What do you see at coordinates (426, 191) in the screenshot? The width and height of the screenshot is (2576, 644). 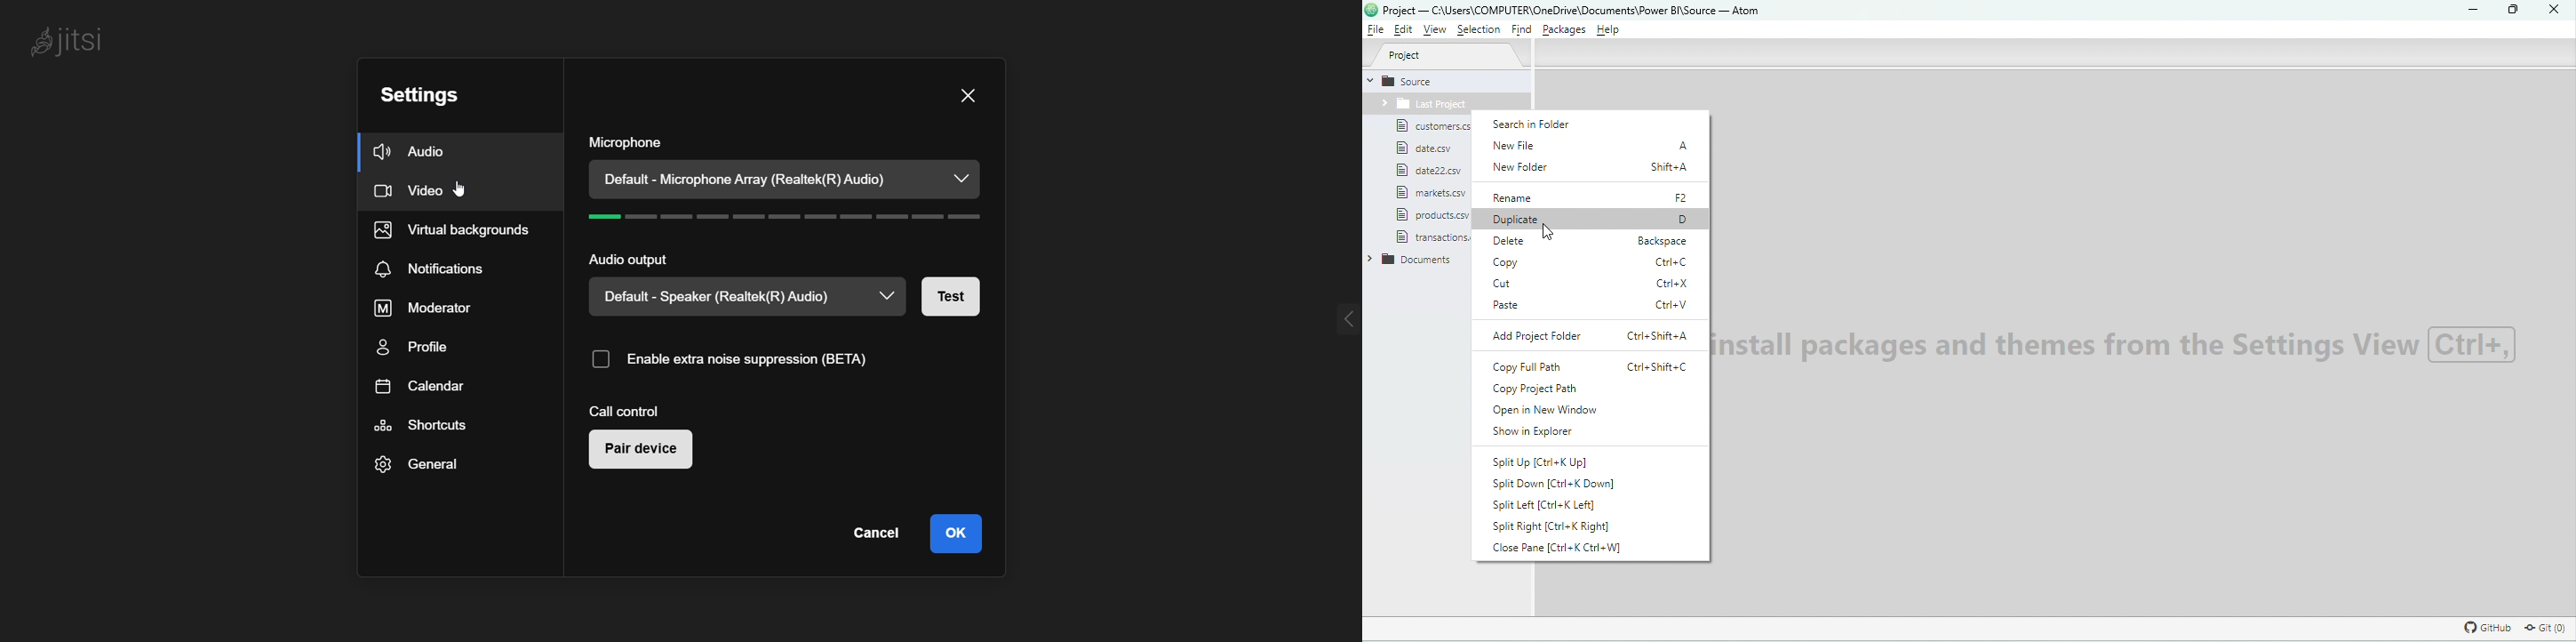 I see `video` at bounding box center [426, 191].